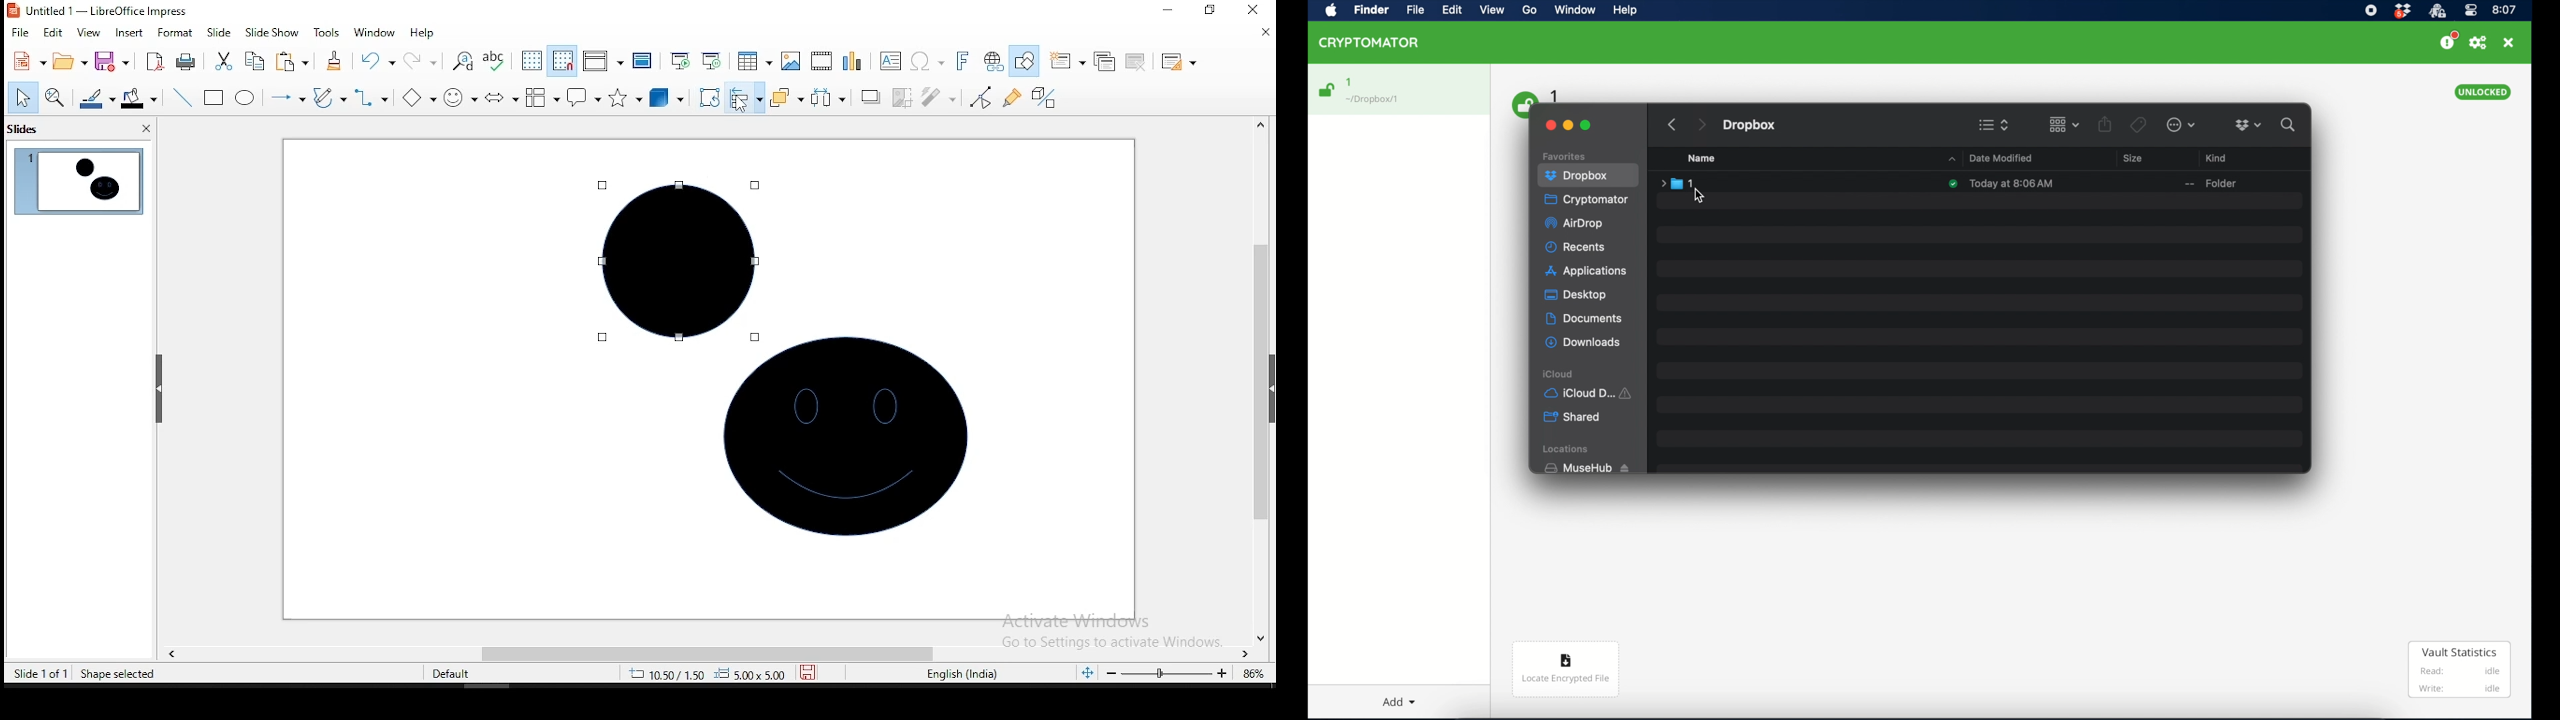 This screenshot has width=2576, height=728. What do you see at coordinates (673, 257) in the screenshot?
I see `object (selected)` at bounding box center [673, 257].